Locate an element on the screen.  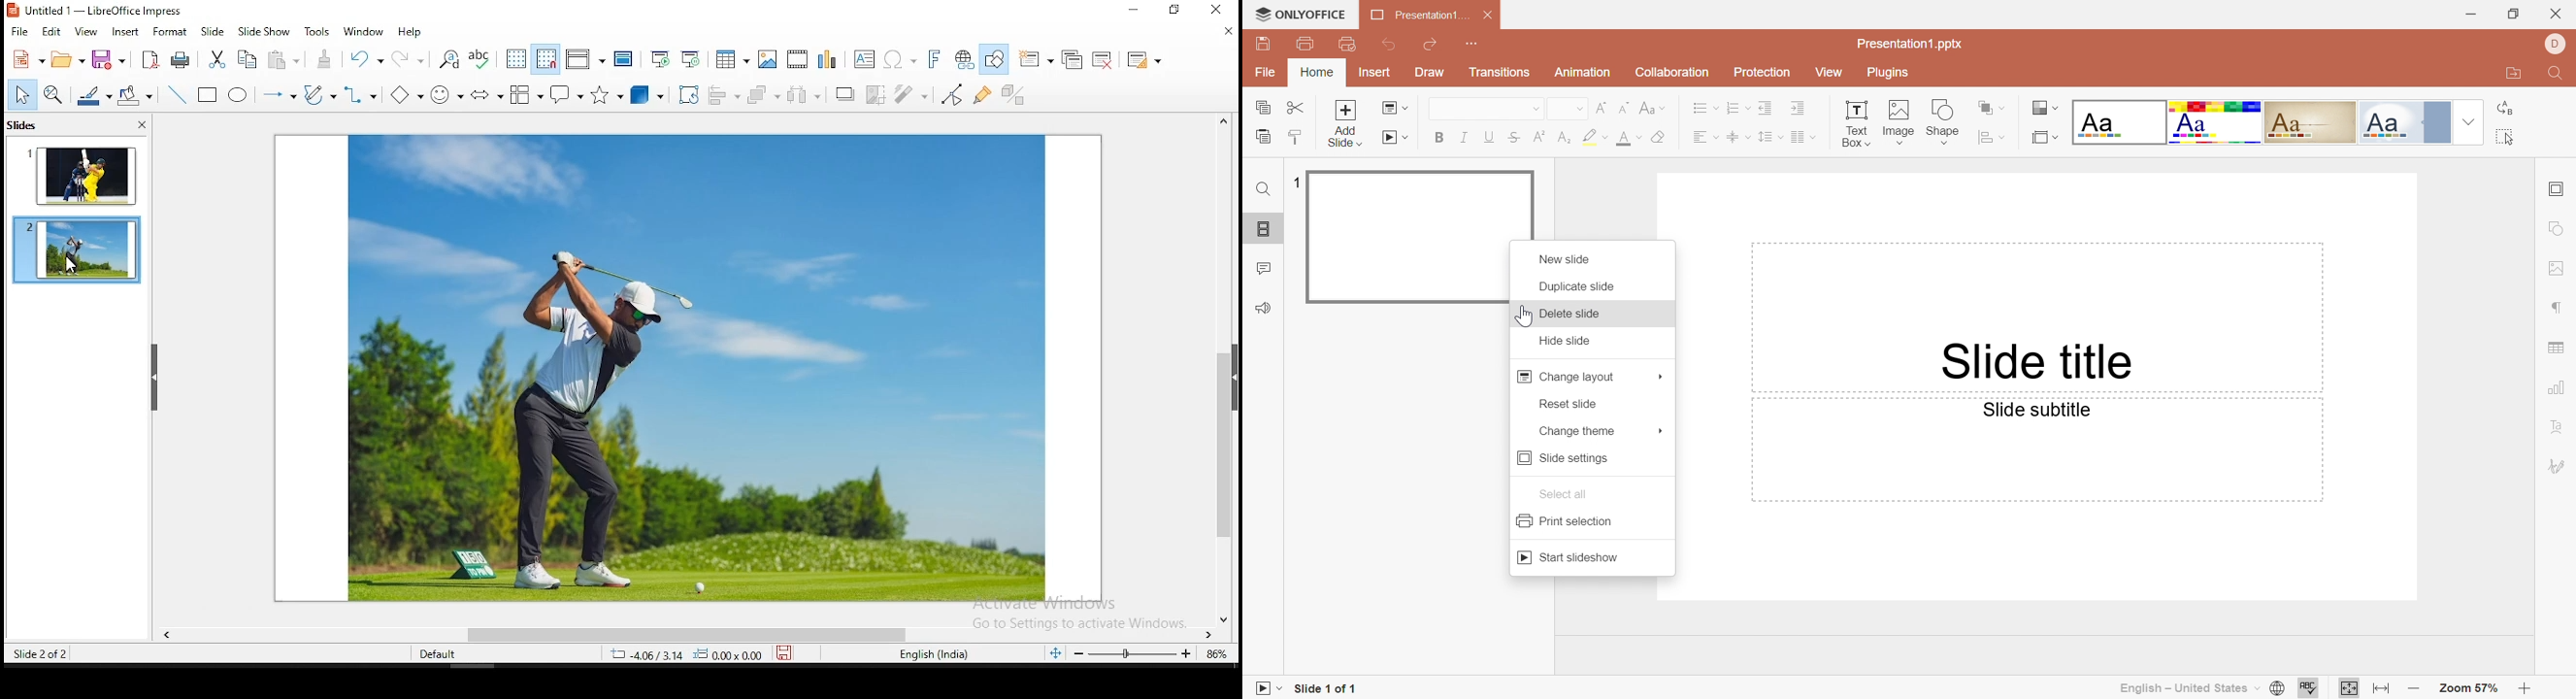
Bold is located at coordinates (1440, 136).